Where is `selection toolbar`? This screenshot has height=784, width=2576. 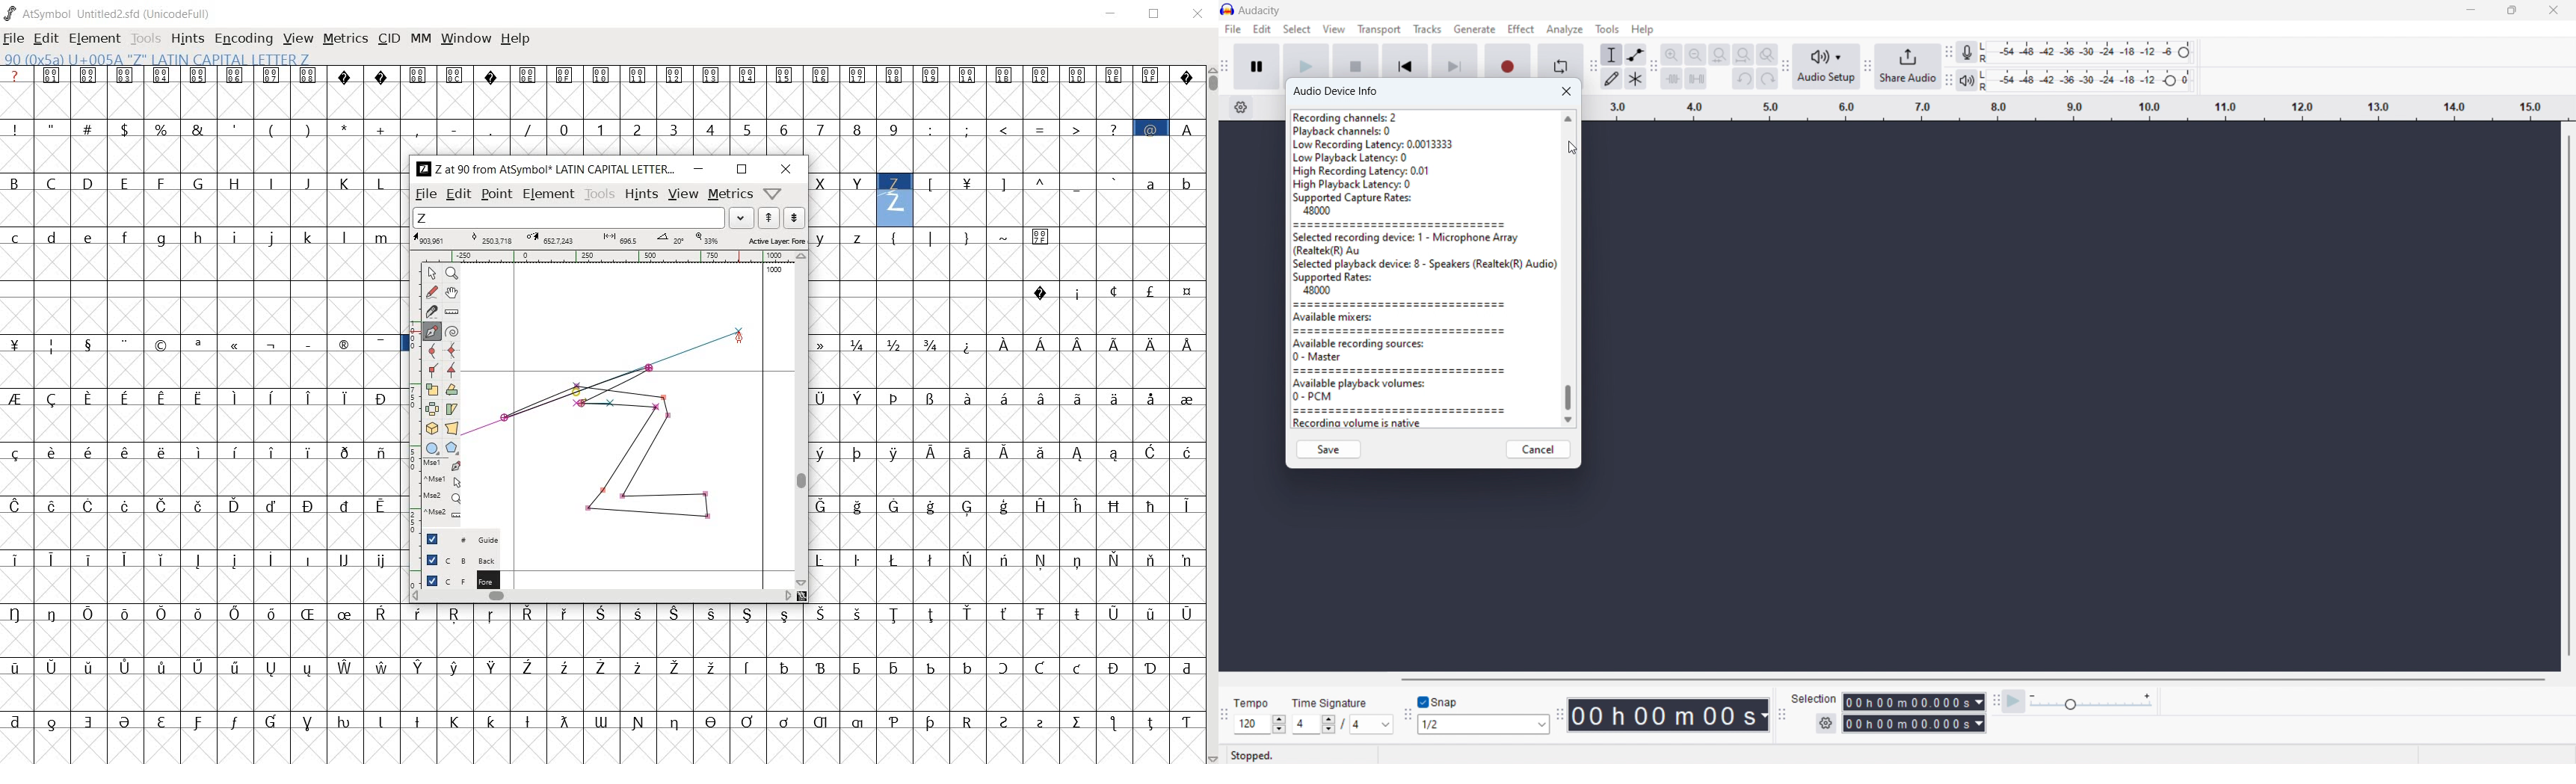 selection toolbar is located at coordinates (1784, 714).